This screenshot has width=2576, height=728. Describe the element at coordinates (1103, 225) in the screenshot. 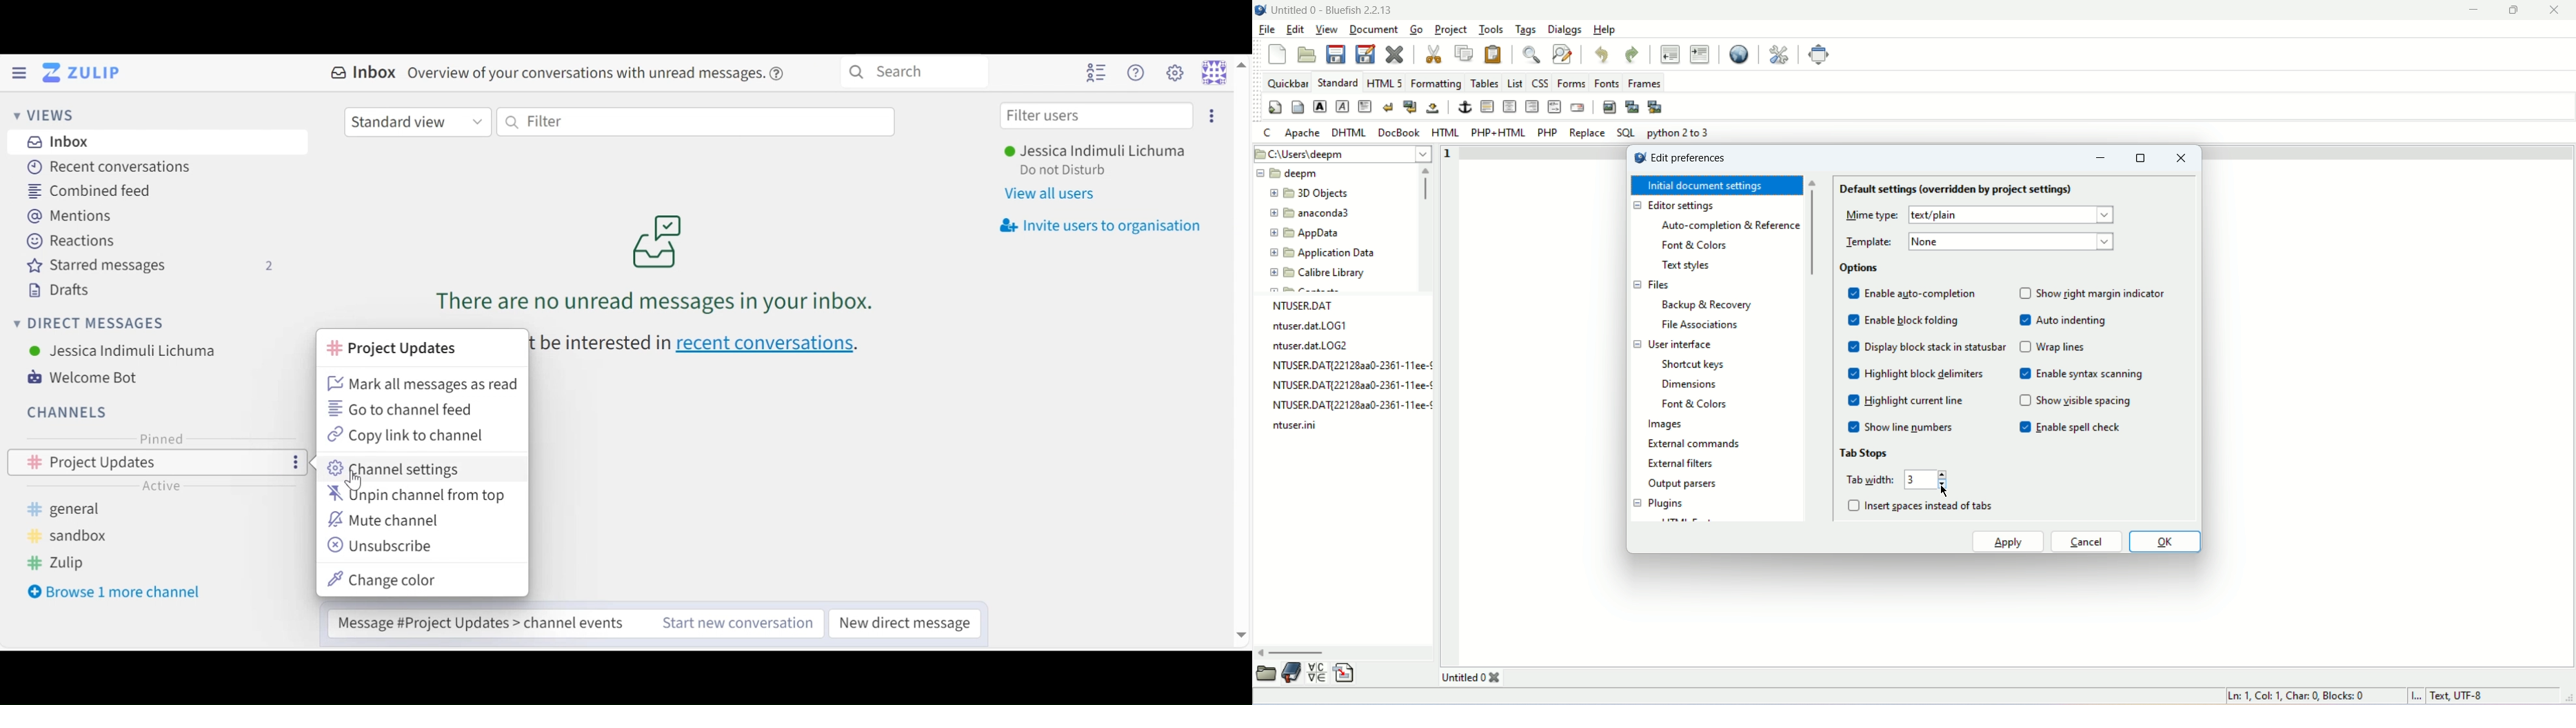

I see `Invite user organisation` at that location.